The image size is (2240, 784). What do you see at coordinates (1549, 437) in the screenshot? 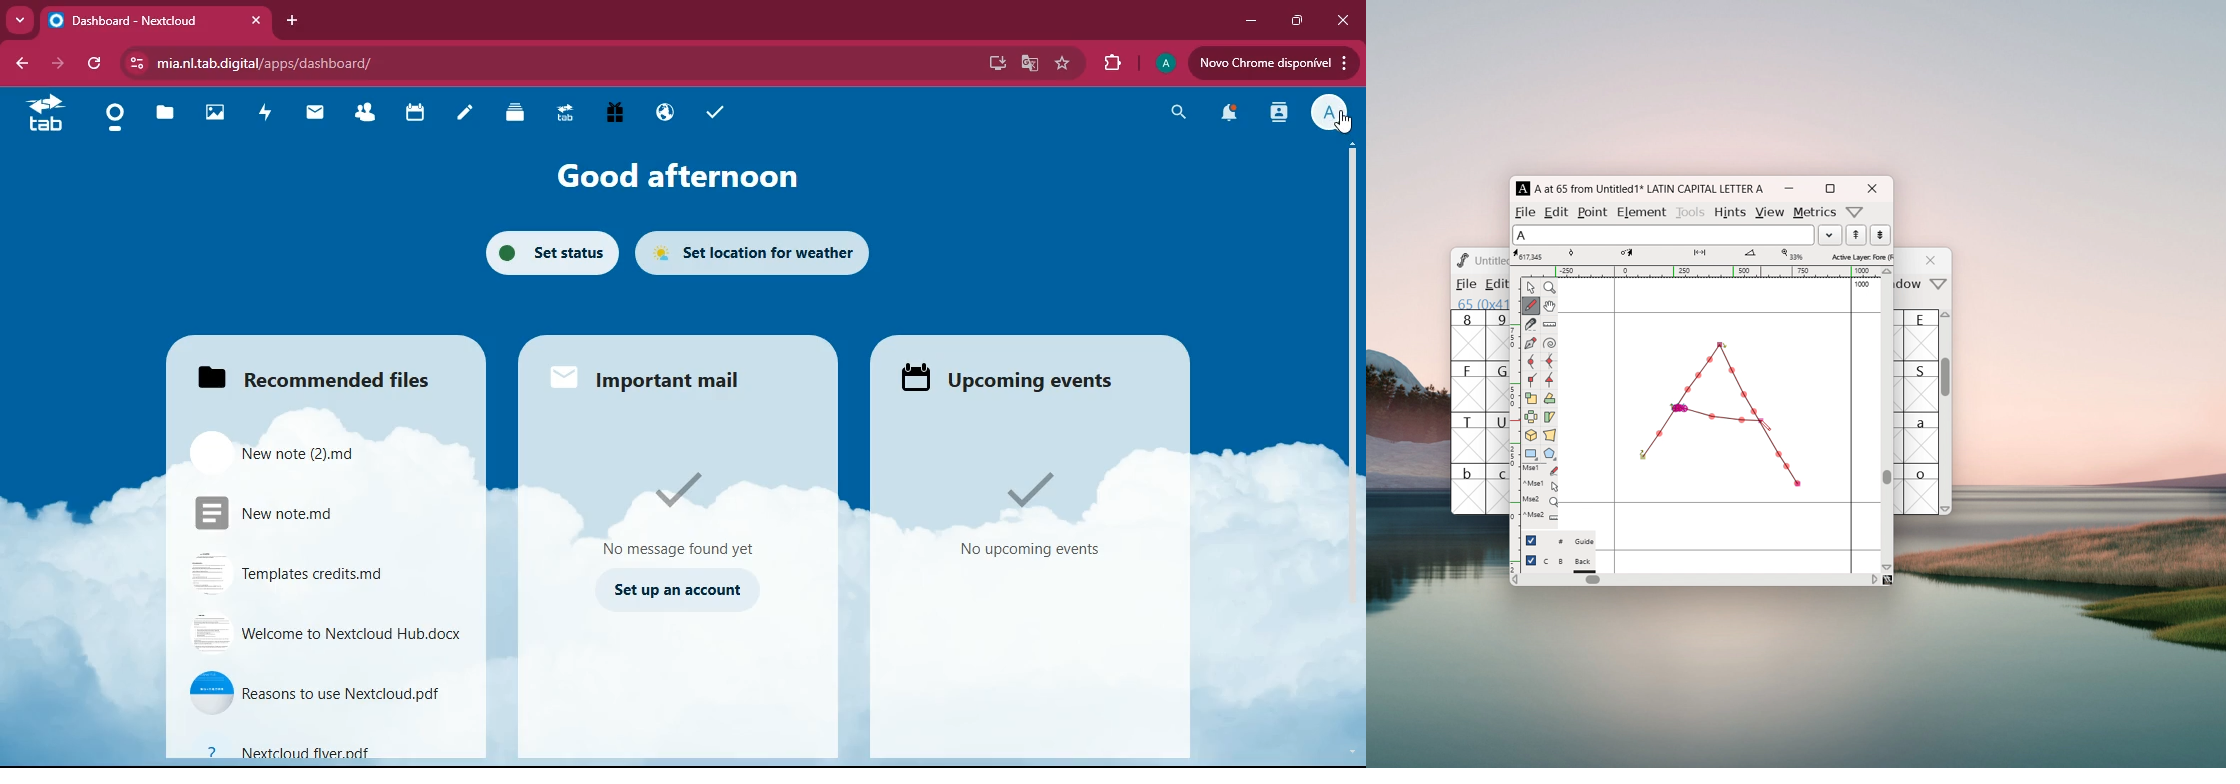
I see `perspective transformation` at bounding box center [1549, 437].